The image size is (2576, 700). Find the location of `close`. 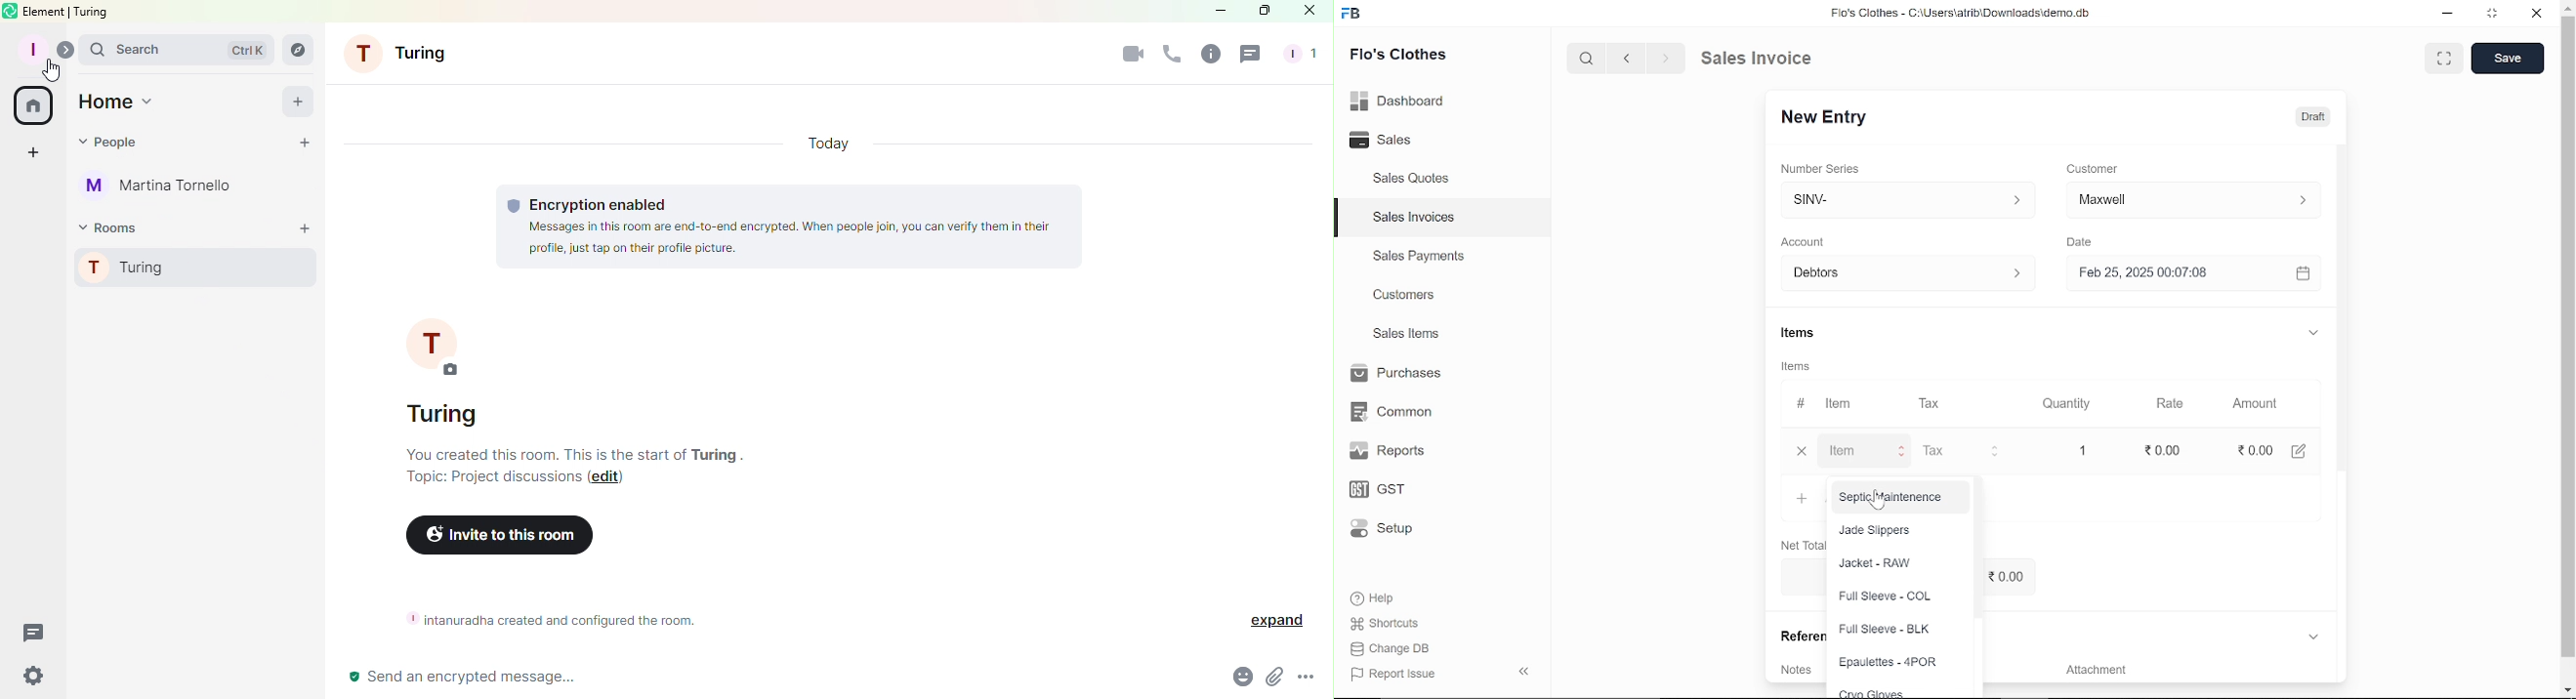

close is located at coordinates (2539, 14).